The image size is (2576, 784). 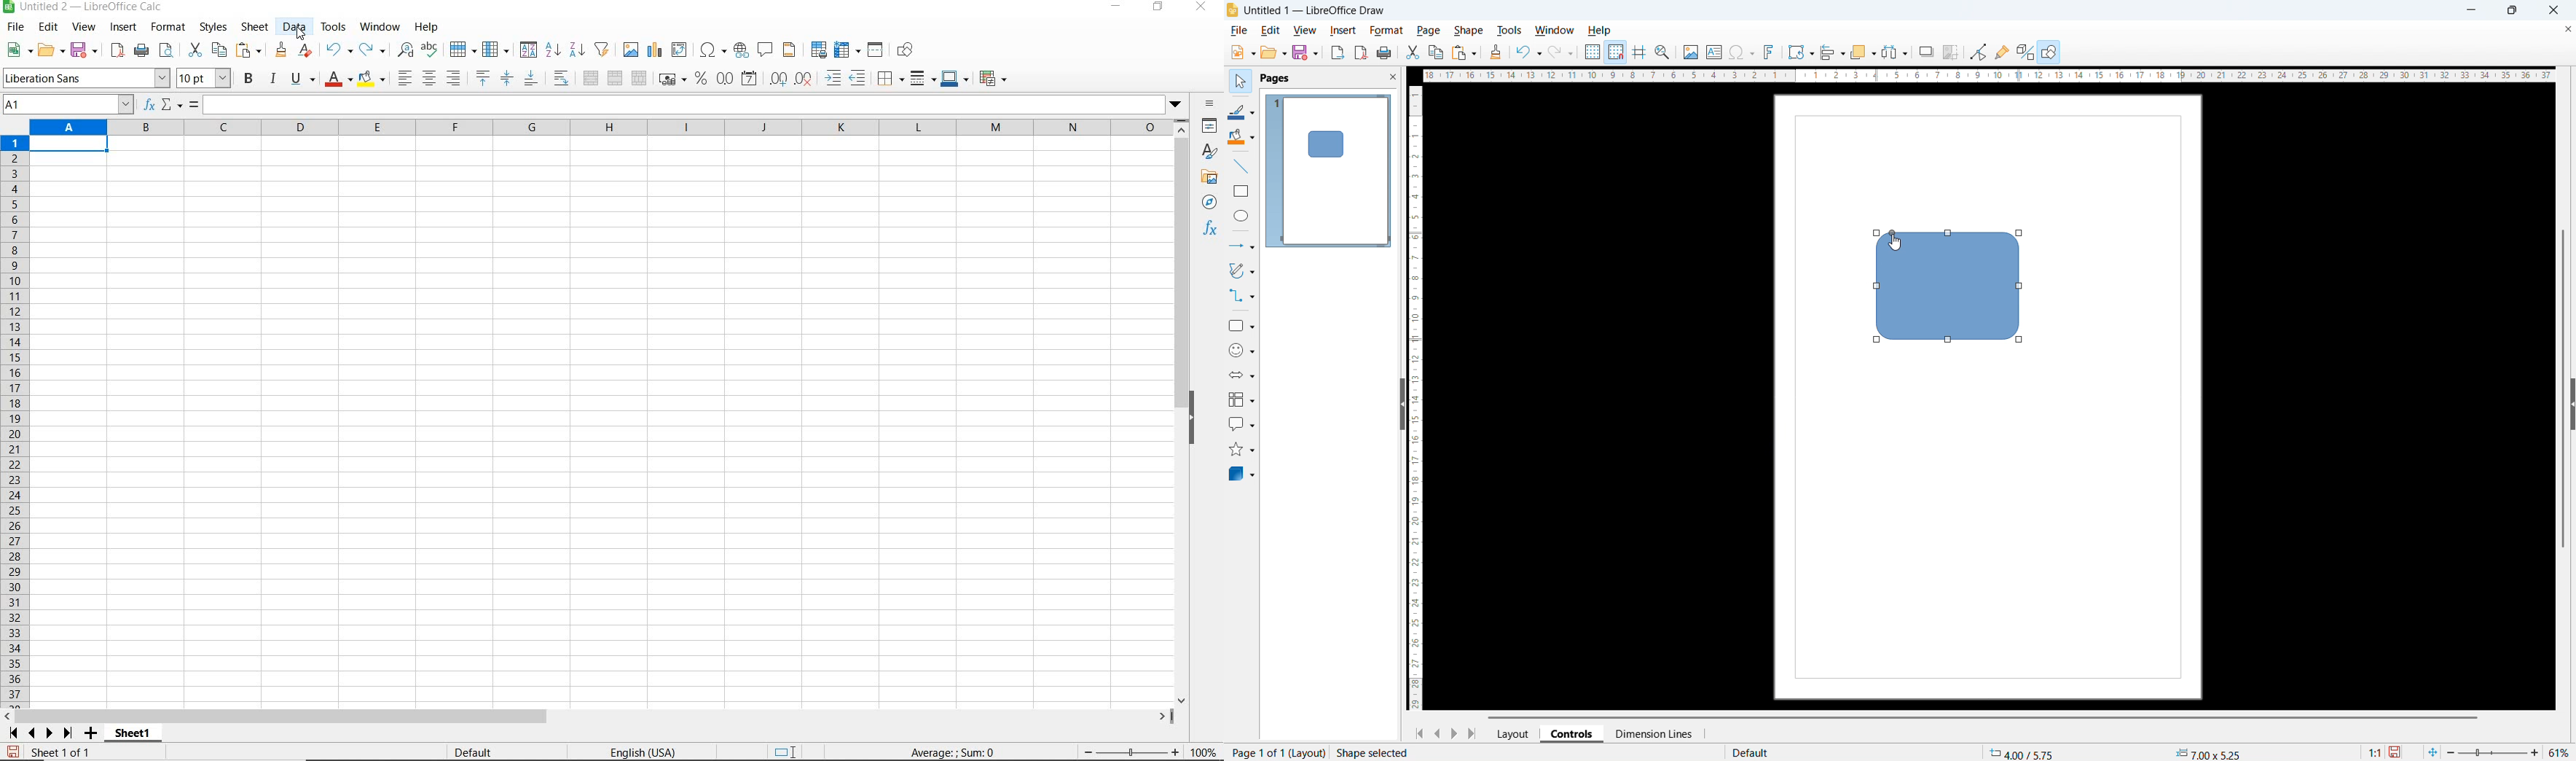 What do you see at coordinates (1593, 53) in the screenshot?
I see `Show grid` at bounding box center [1593, 53].